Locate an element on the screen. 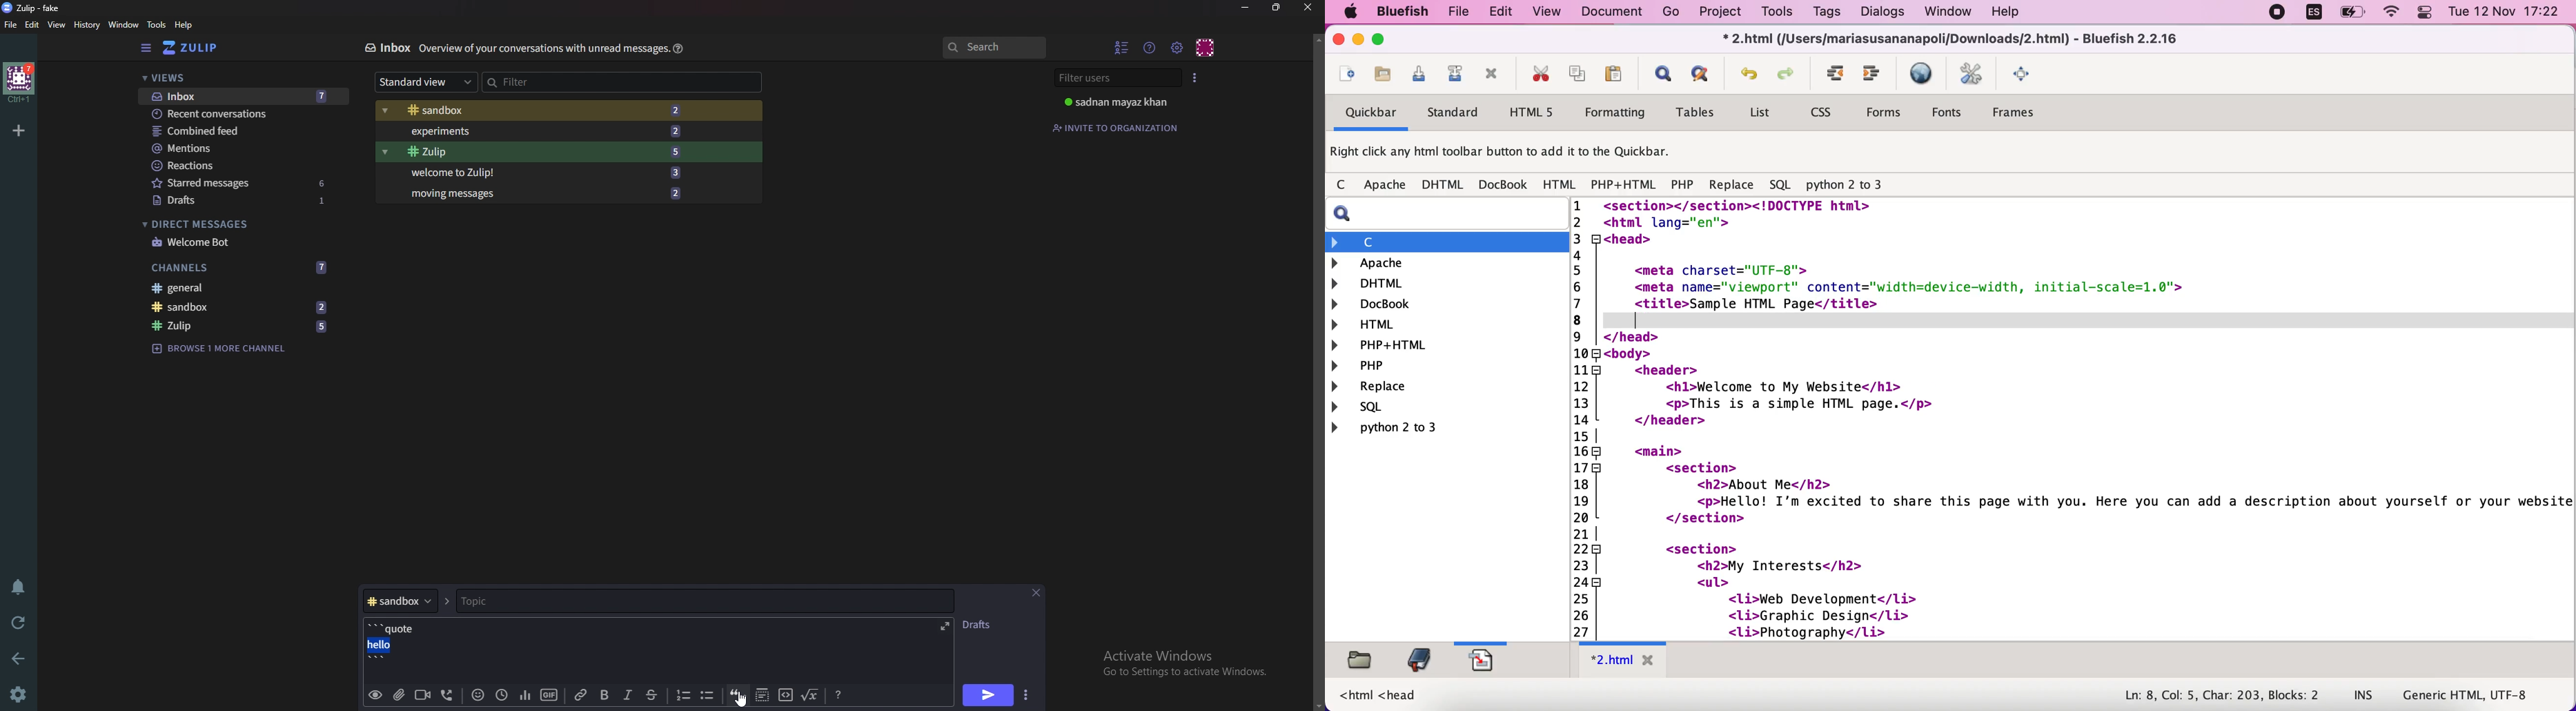 The width and height of the screenshot is (2576, 728). replace is located at coordinates (1409, 387).